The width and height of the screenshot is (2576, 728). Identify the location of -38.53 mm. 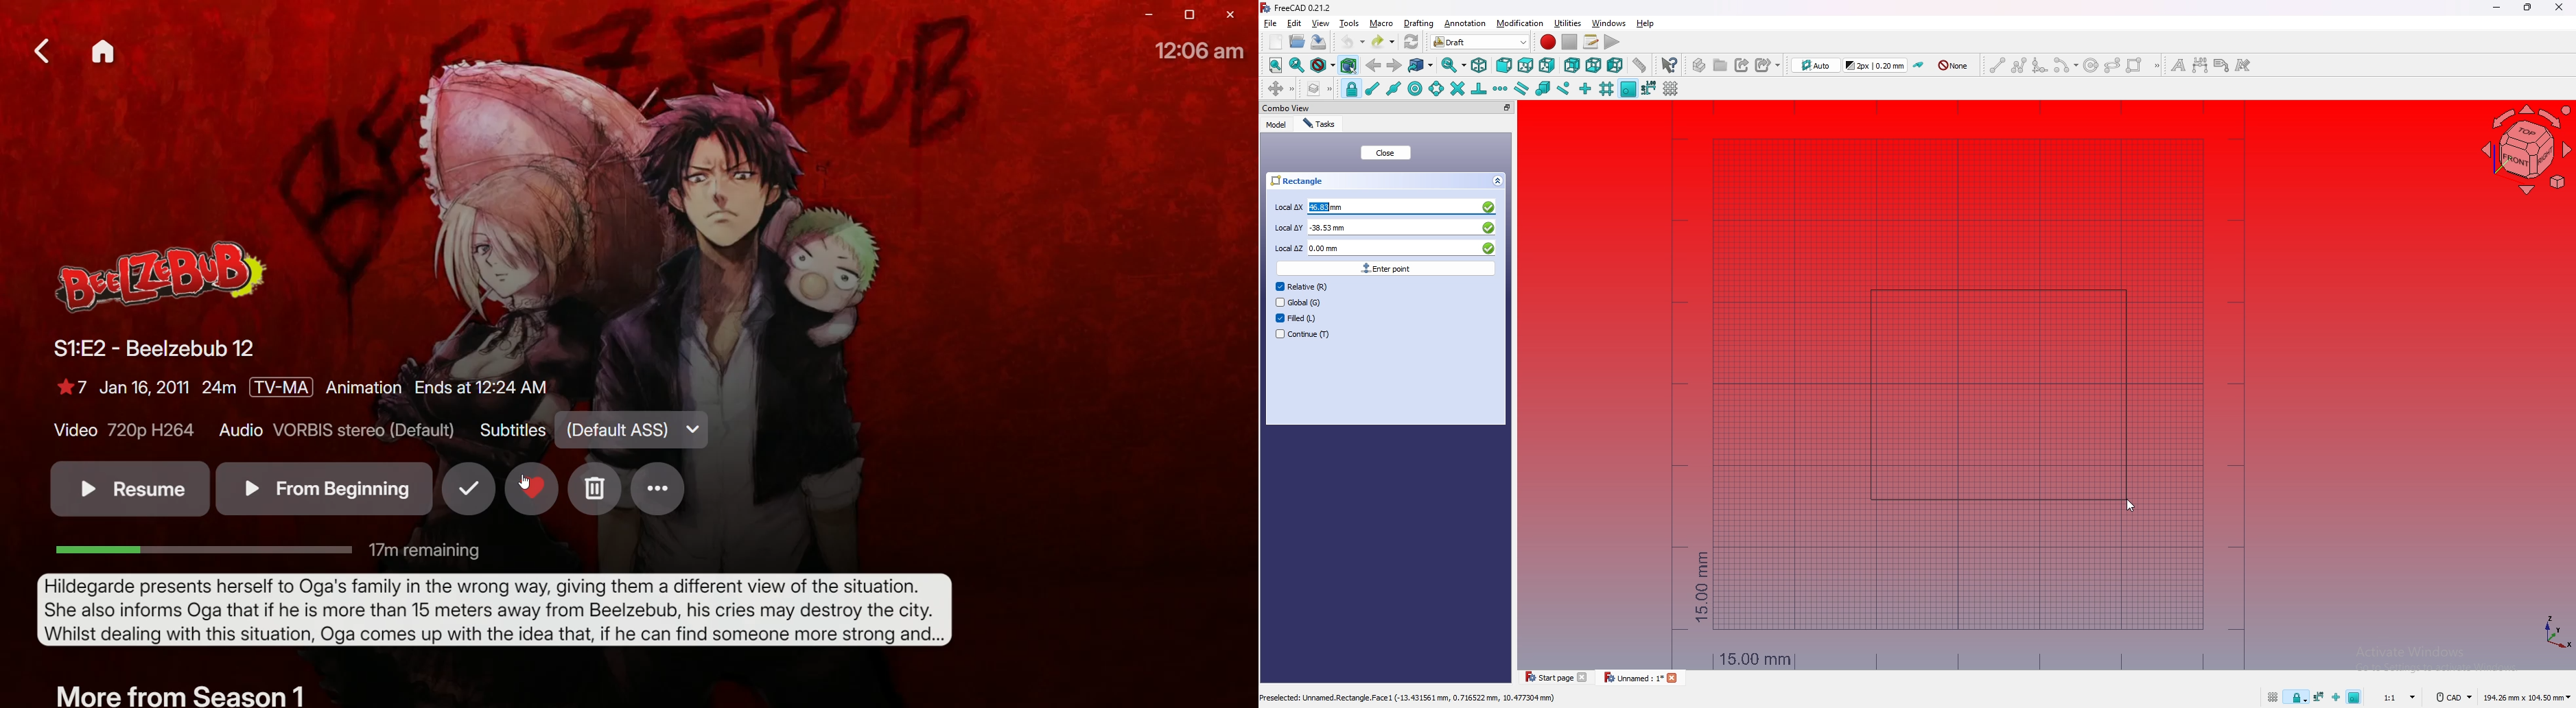
(1401, 227).